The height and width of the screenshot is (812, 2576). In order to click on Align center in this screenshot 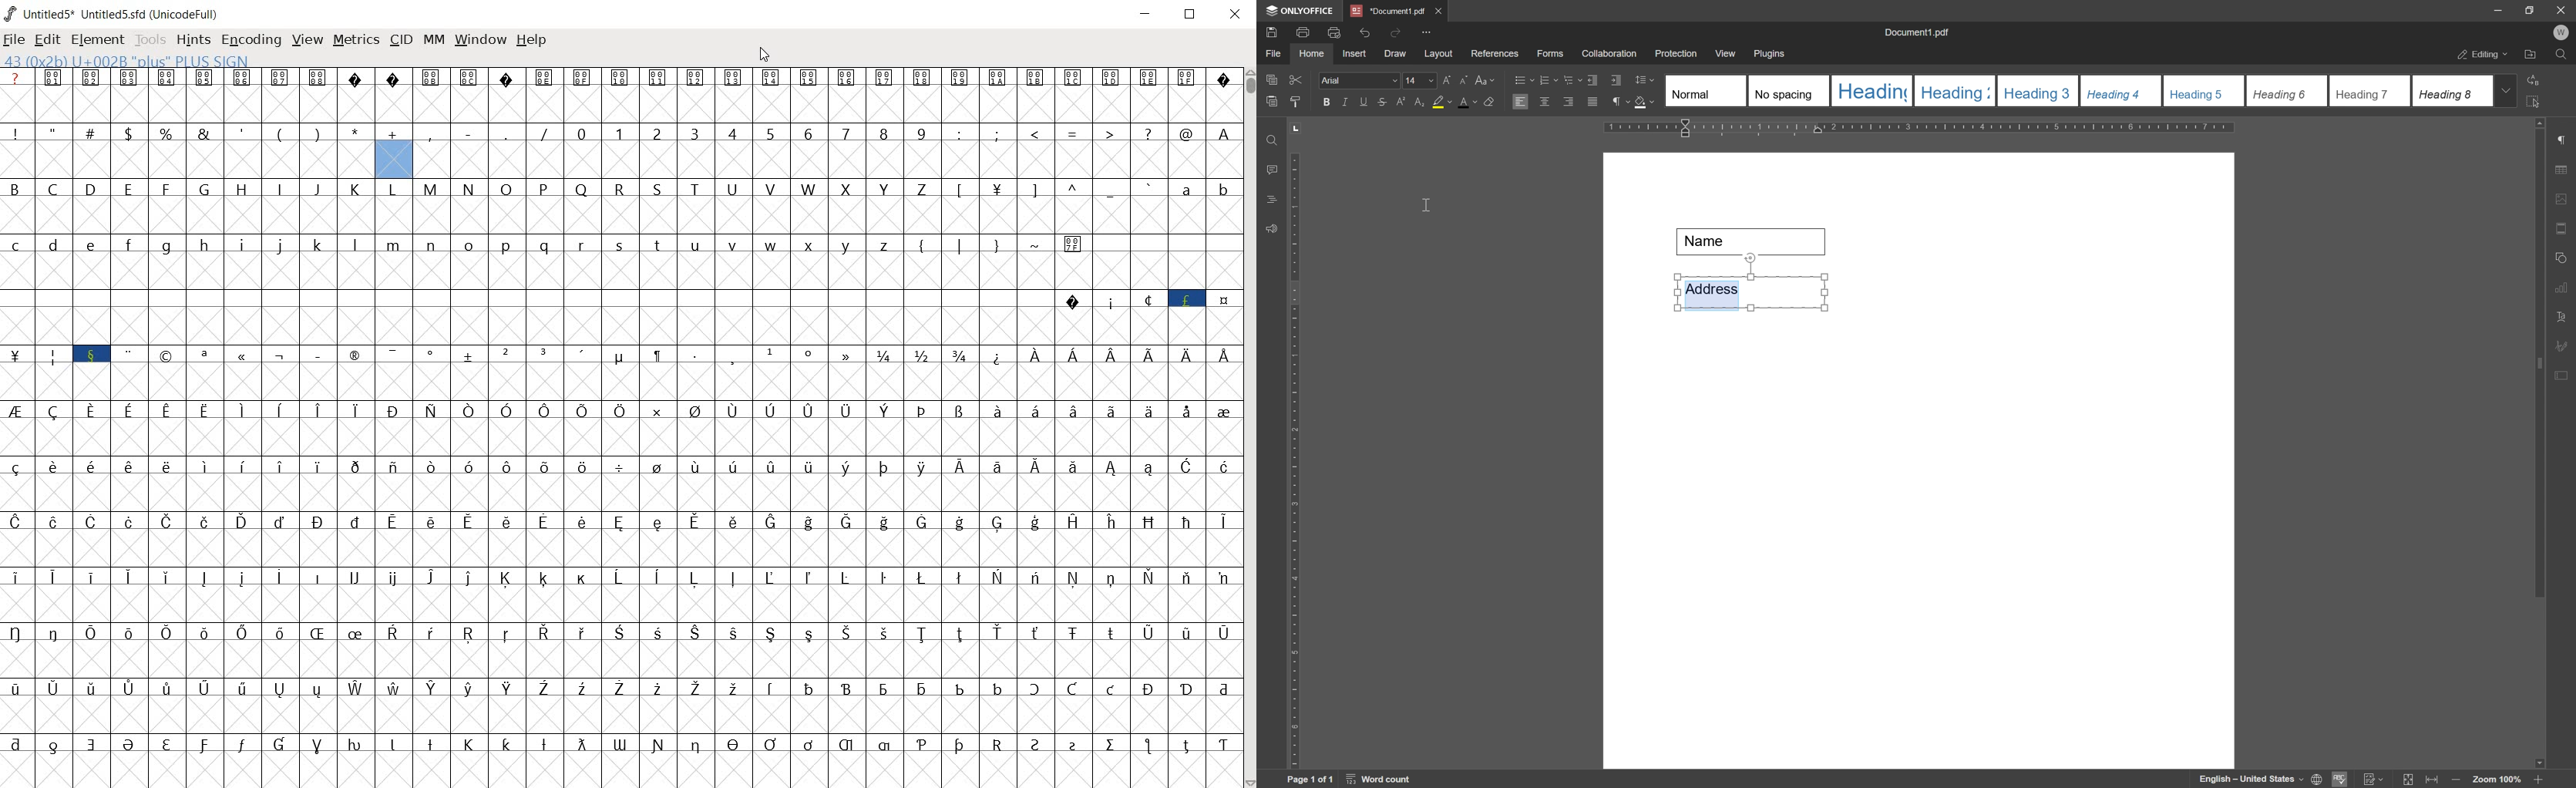, I will do `click(1545, 101)`.